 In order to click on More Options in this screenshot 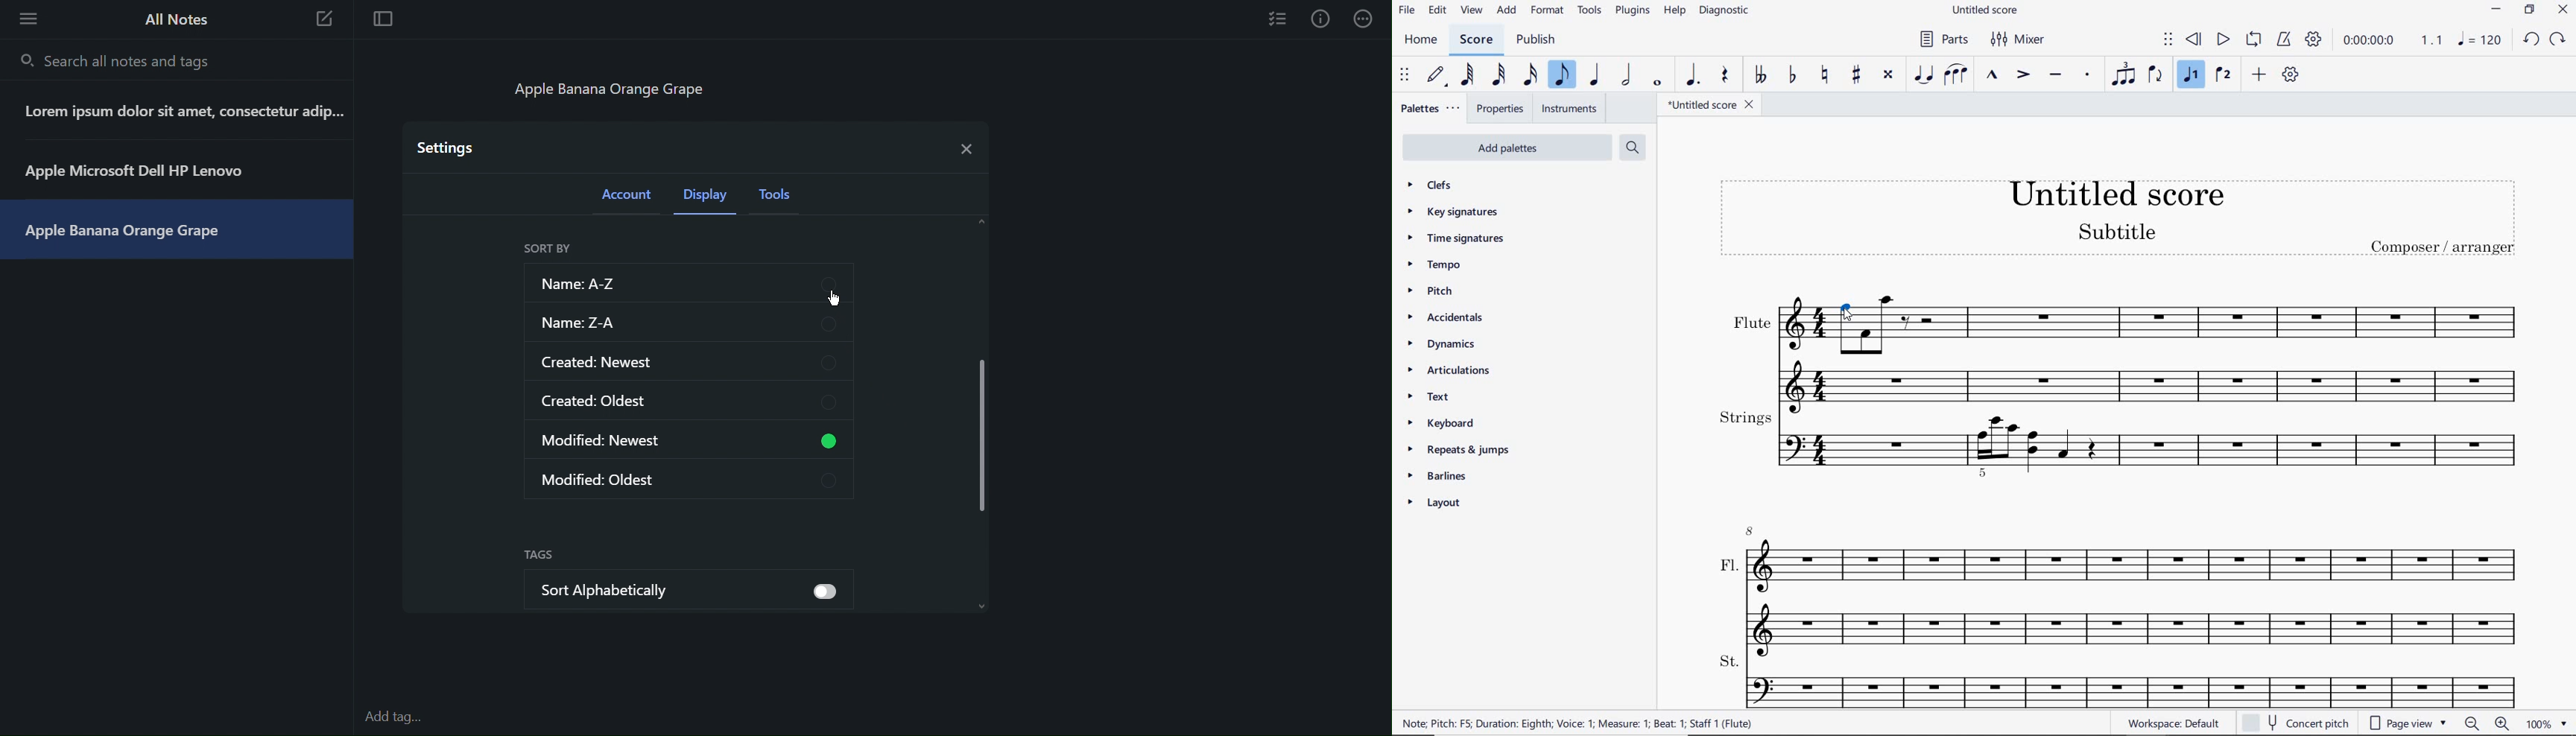, I will do `click(24, 18)`.